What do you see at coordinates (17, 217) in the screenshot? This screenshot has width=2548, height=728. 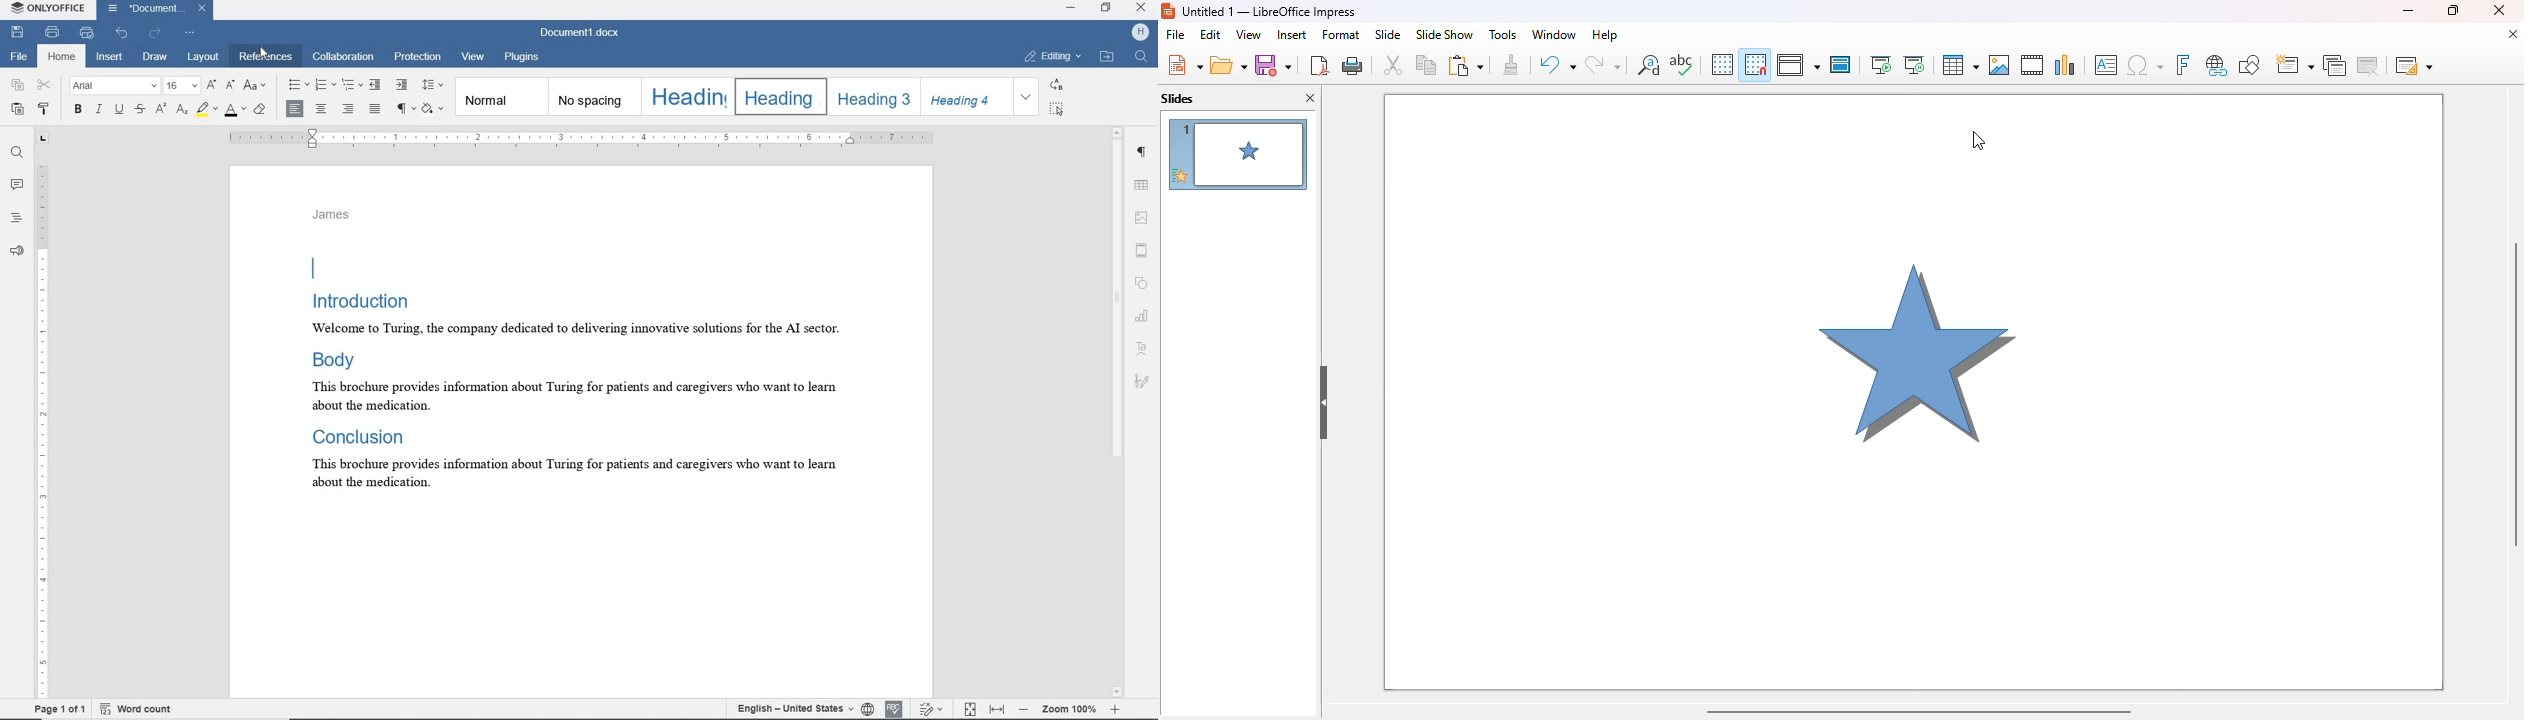 I see `headings` at bounding box center [17, 217].